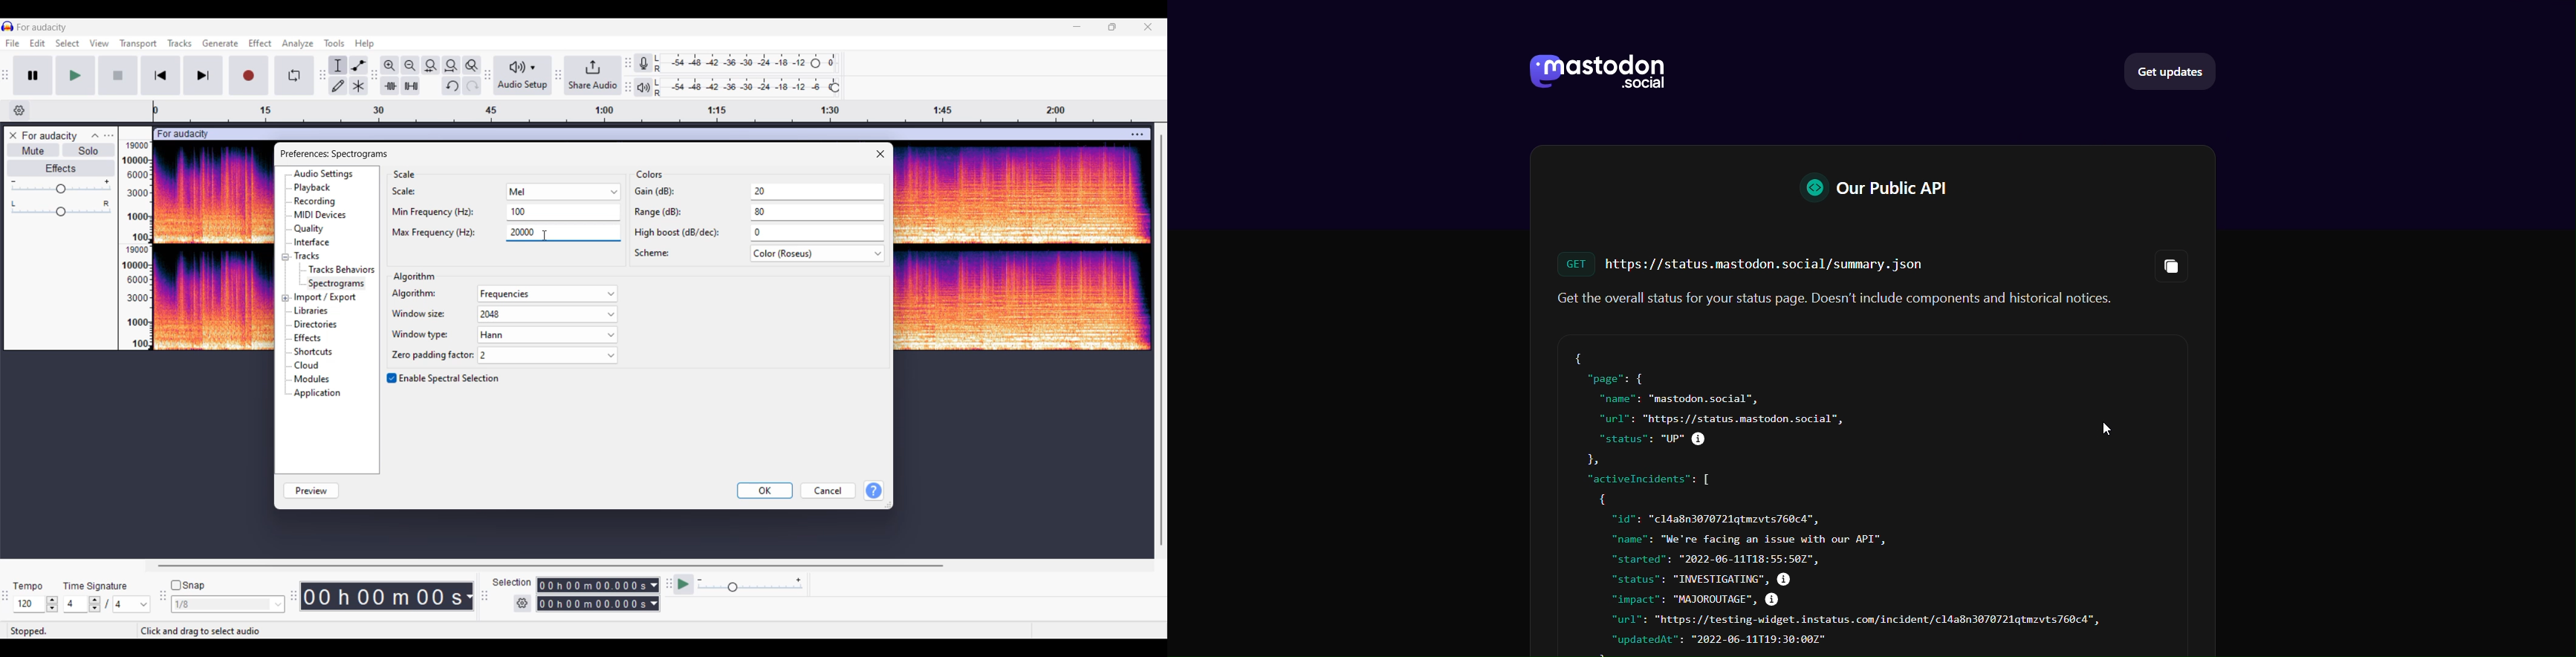  What do you see at coordinates (359, 86) in the screenshot?
I see `Multi tool` at bounding box center [359, 86].